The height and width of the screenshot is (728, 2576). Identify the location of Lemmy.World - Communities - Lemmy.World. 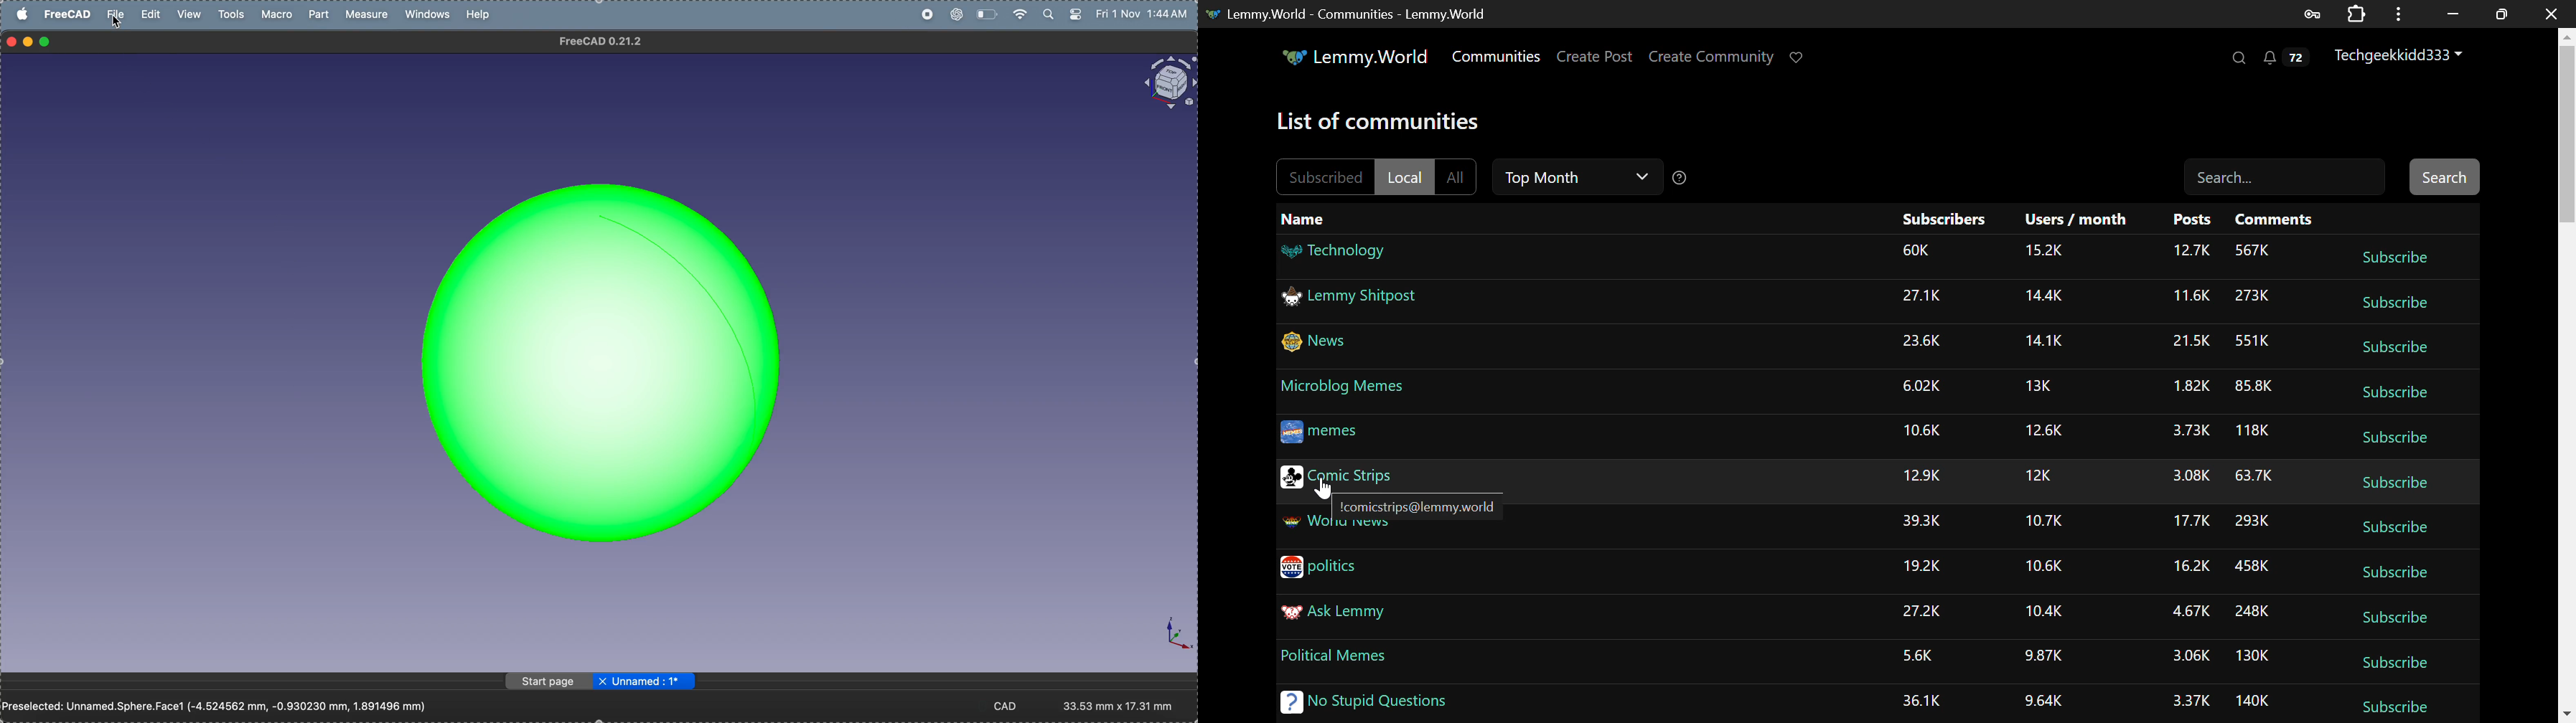
(1347, 14).